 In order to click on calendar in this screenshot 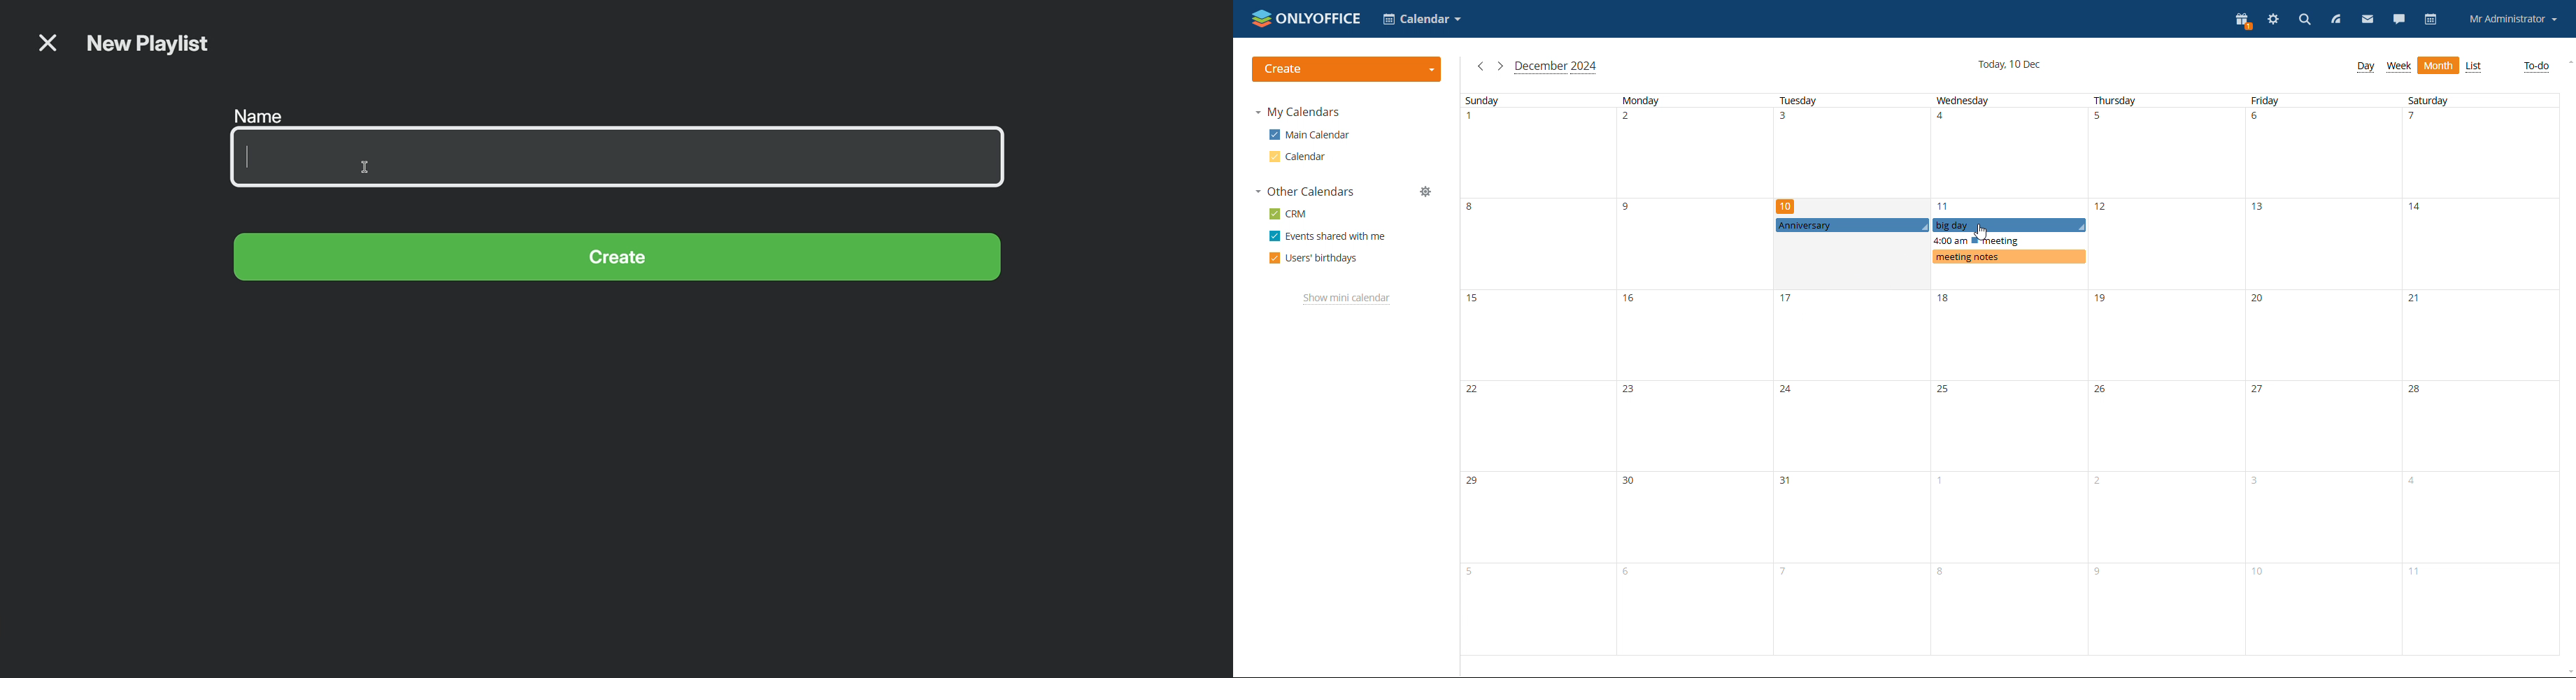, I will do `click(2432, 20)`.